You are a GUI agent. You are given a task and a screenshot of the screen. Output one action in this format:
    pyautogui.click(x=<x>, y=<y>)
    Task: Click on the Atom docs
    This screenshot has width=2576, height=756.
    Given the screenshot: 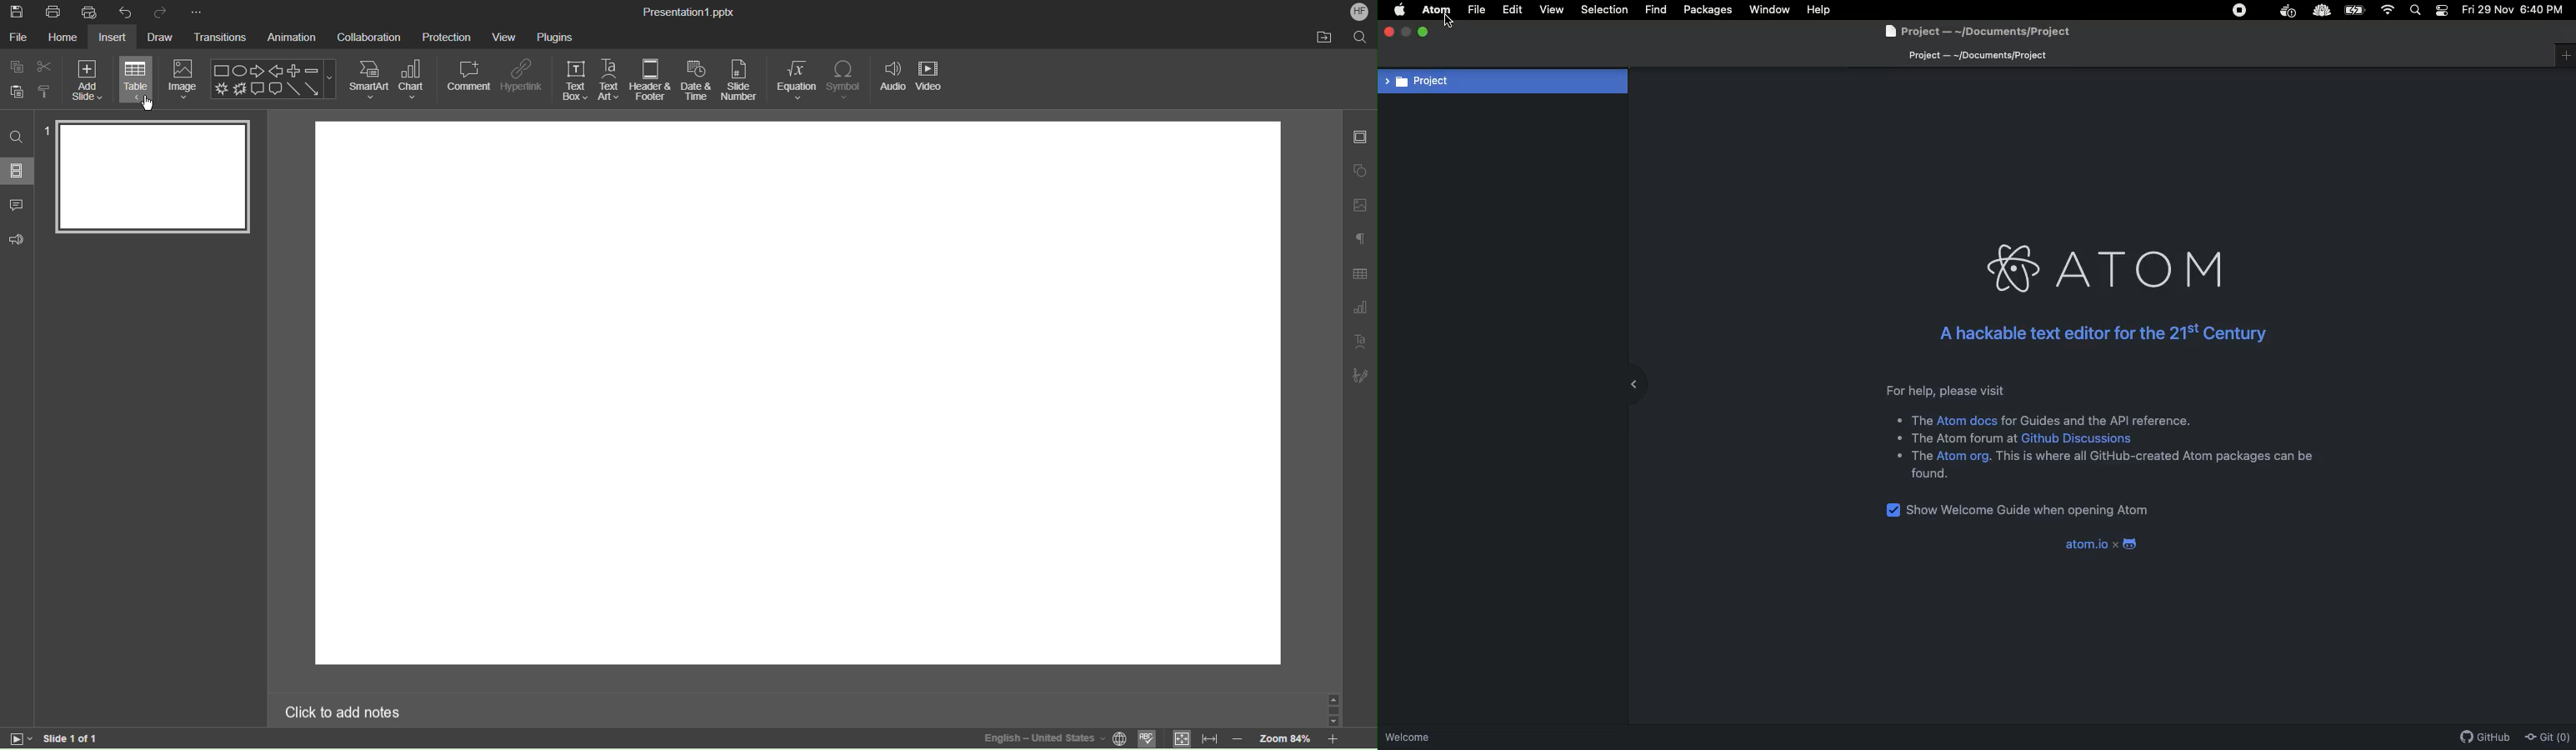 What is the action you would take?
    pyautogui.click(x=1966, y=420)
    